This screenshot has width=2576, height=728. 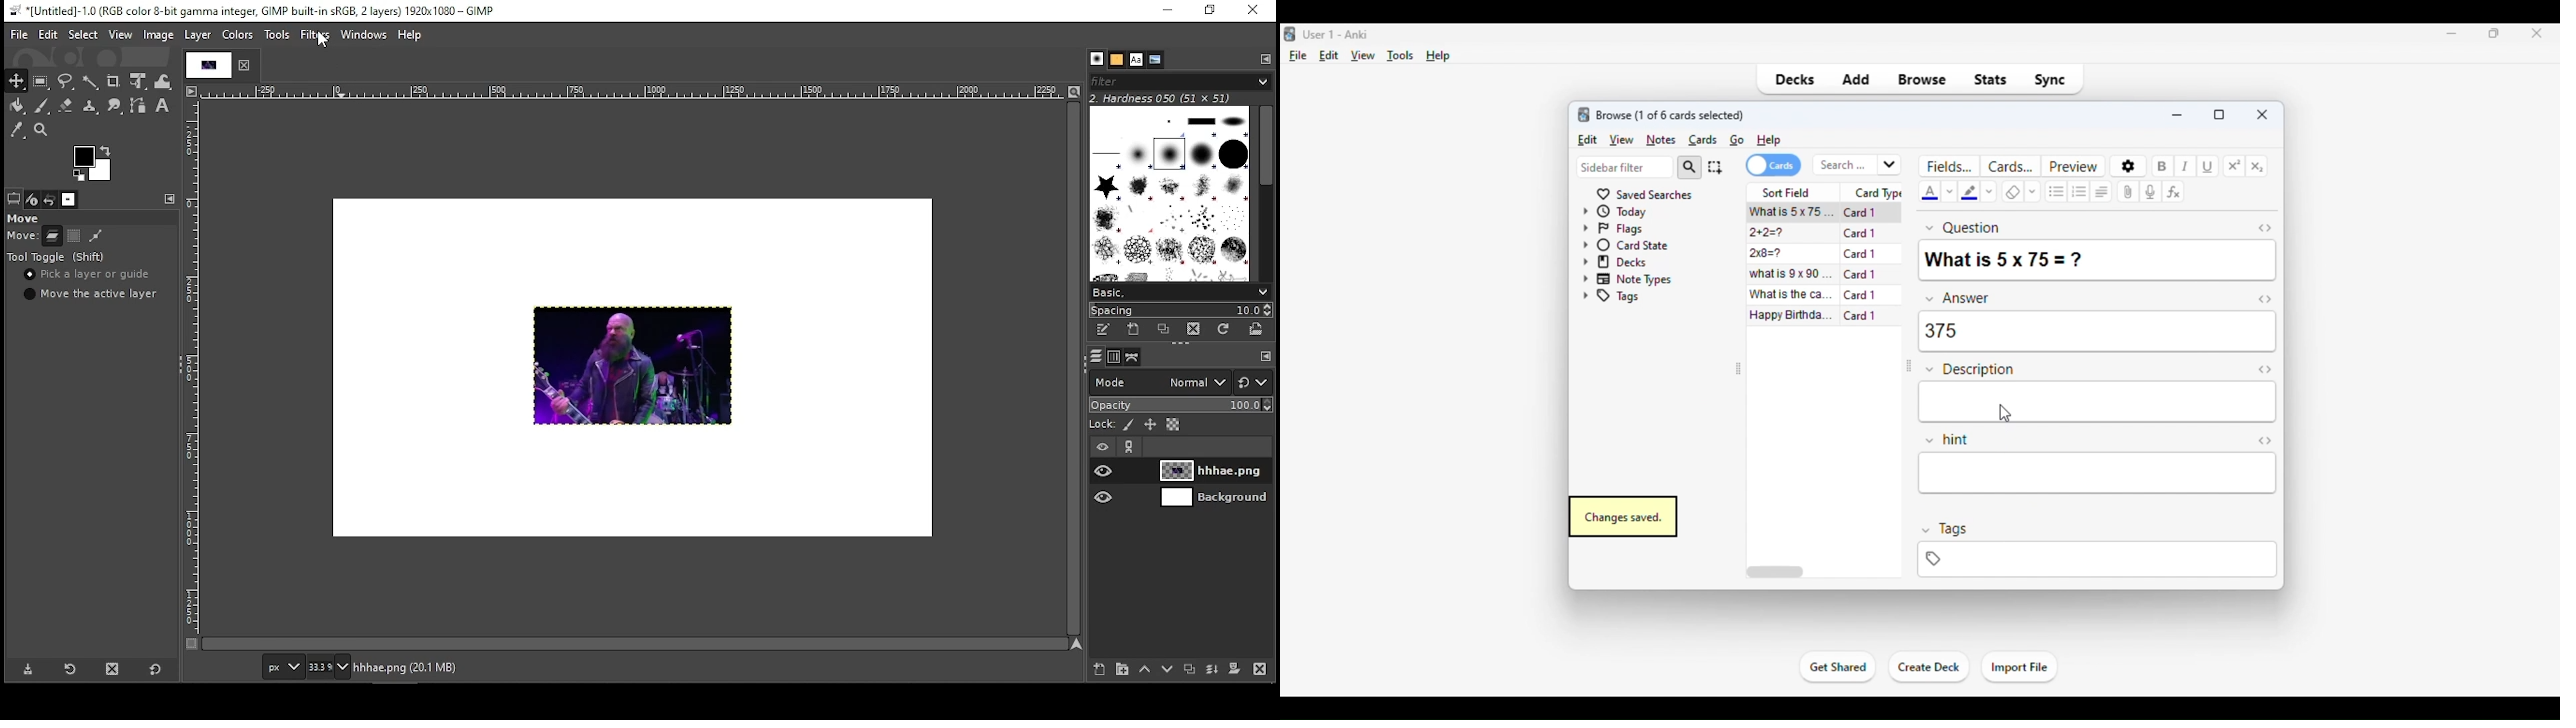 What do you see at coordinates (114, 668) in the screenshot?
I see `delete tool preset` at bounding box center [114, 668].